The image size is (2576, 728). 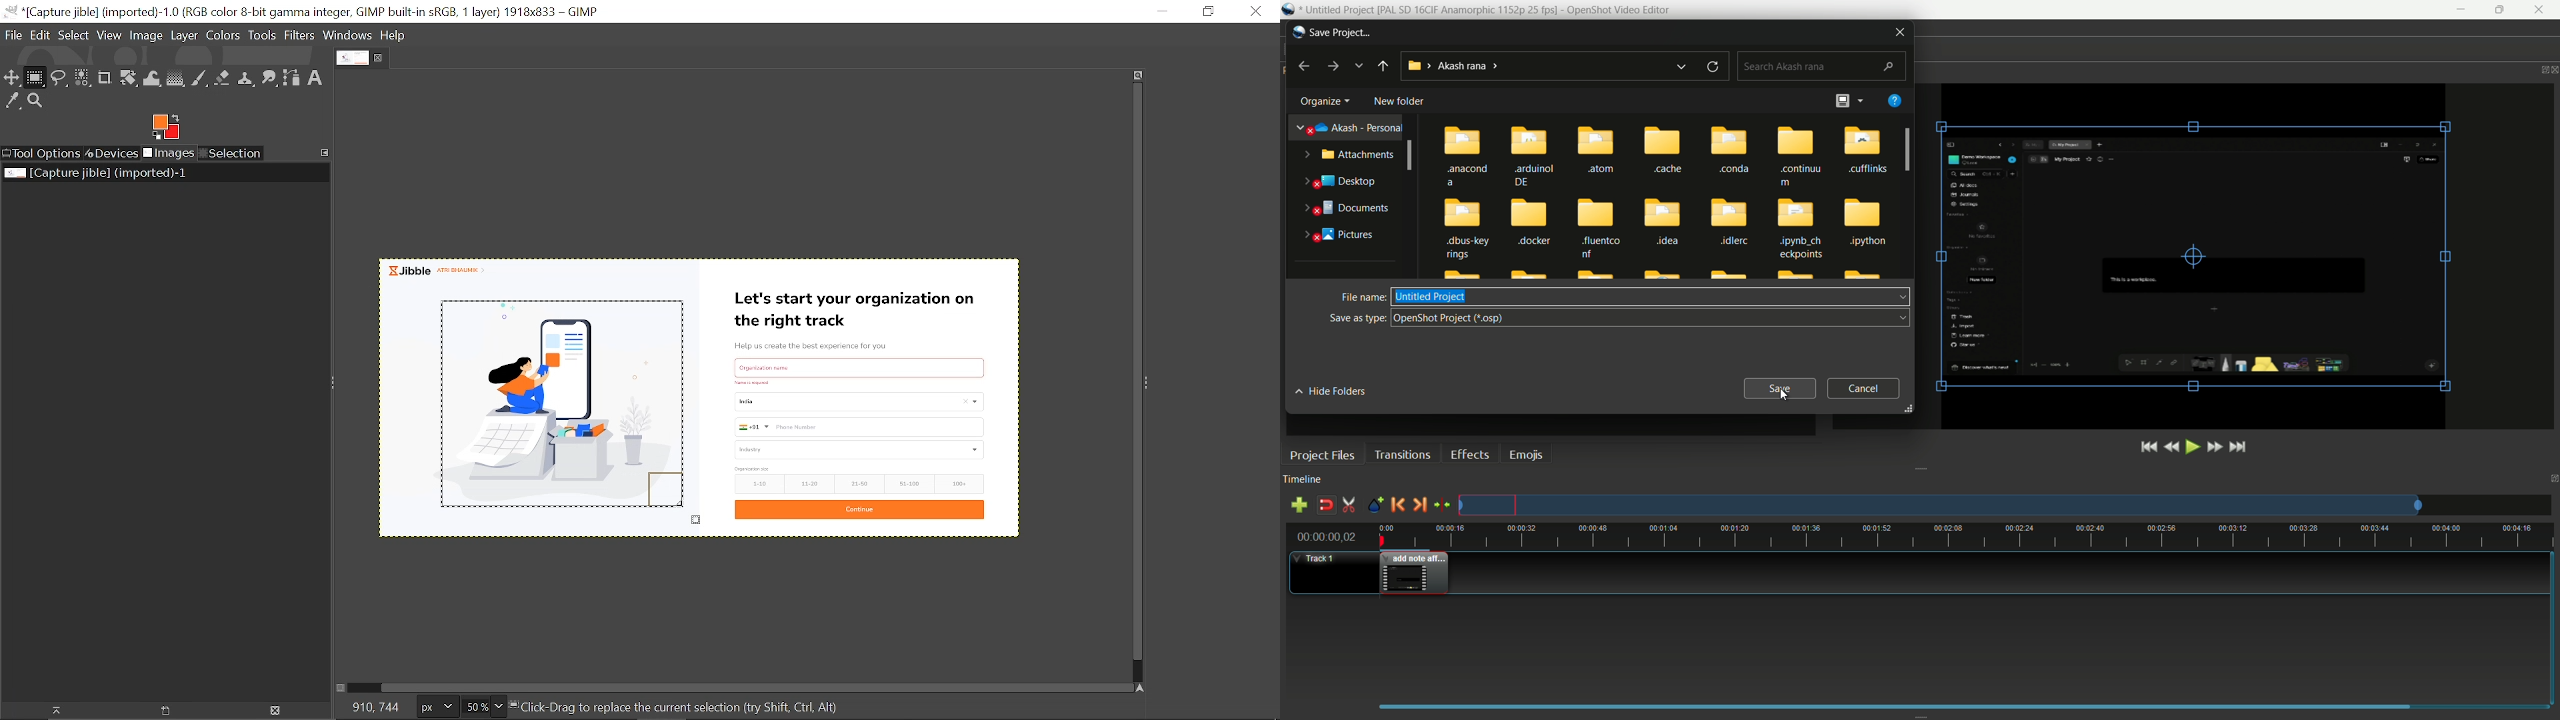 What do you see at coordinates (501, 707) in the screenshot?
I see `Zoom options` at bounding box center [501, 707].